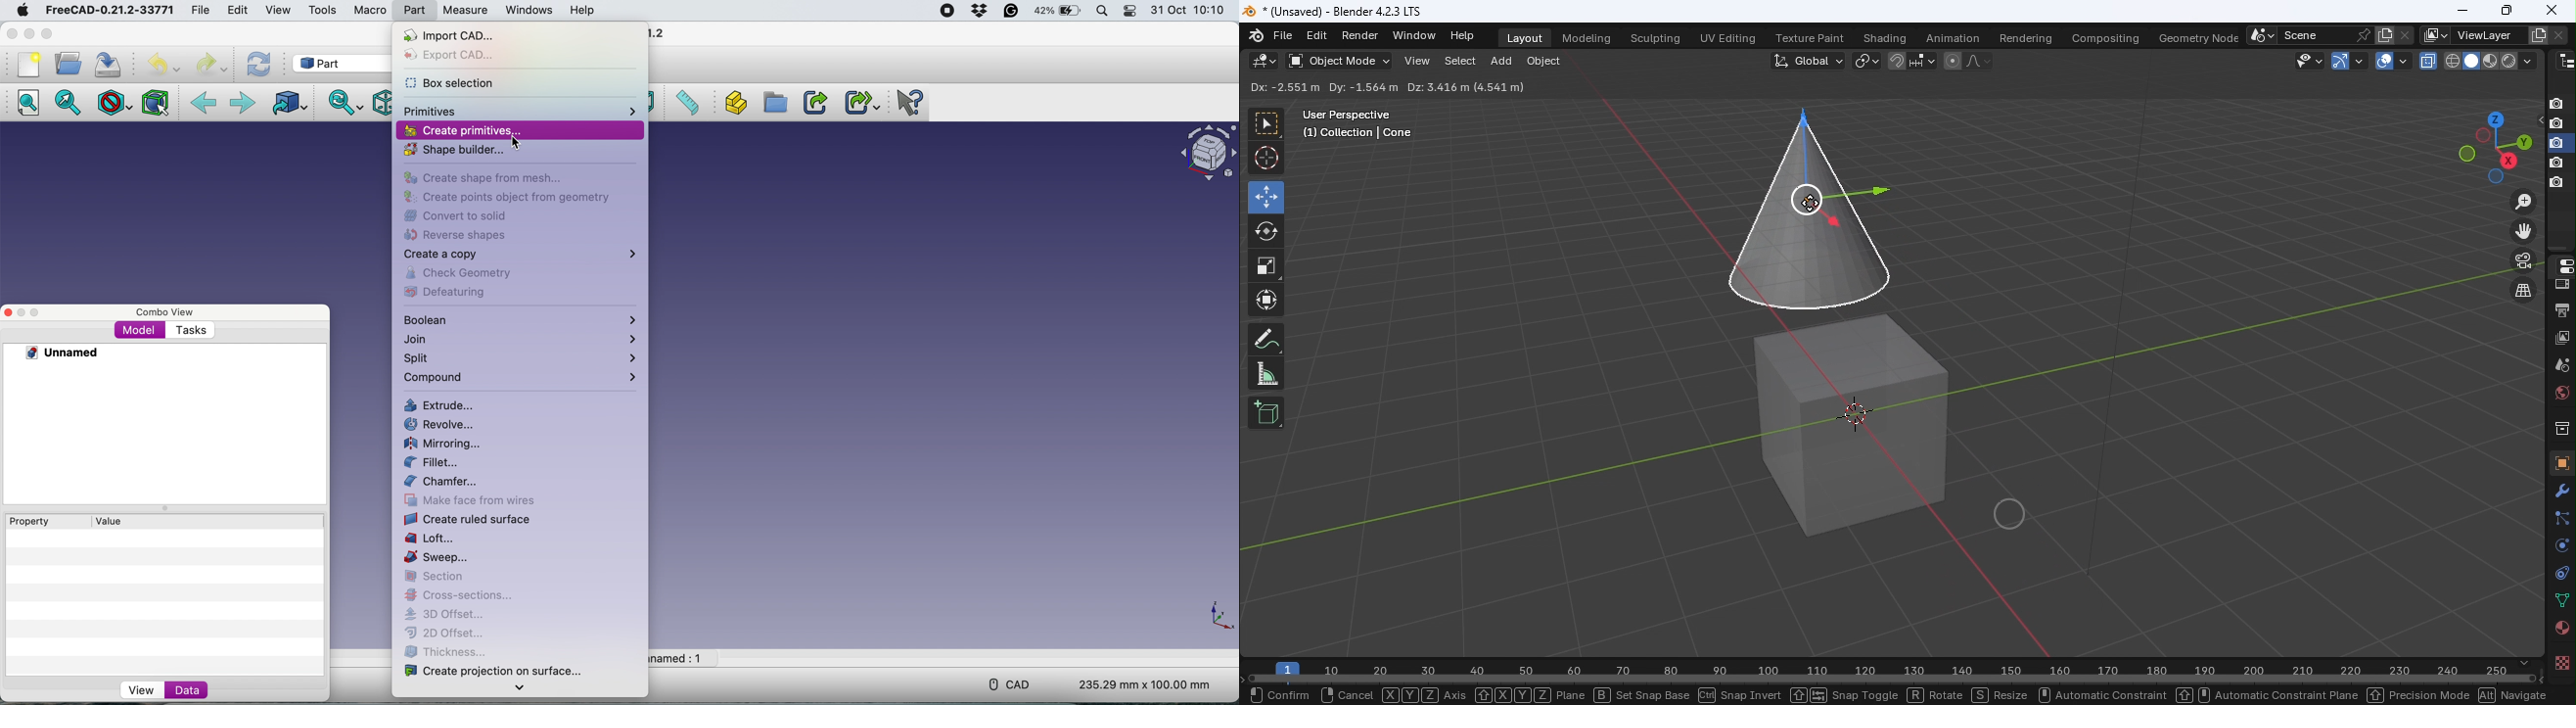 This screenshot has height=728, width=2576. Describe the element at coordinates (462, 129) in the screenshot. I see `create primitives` at that location.